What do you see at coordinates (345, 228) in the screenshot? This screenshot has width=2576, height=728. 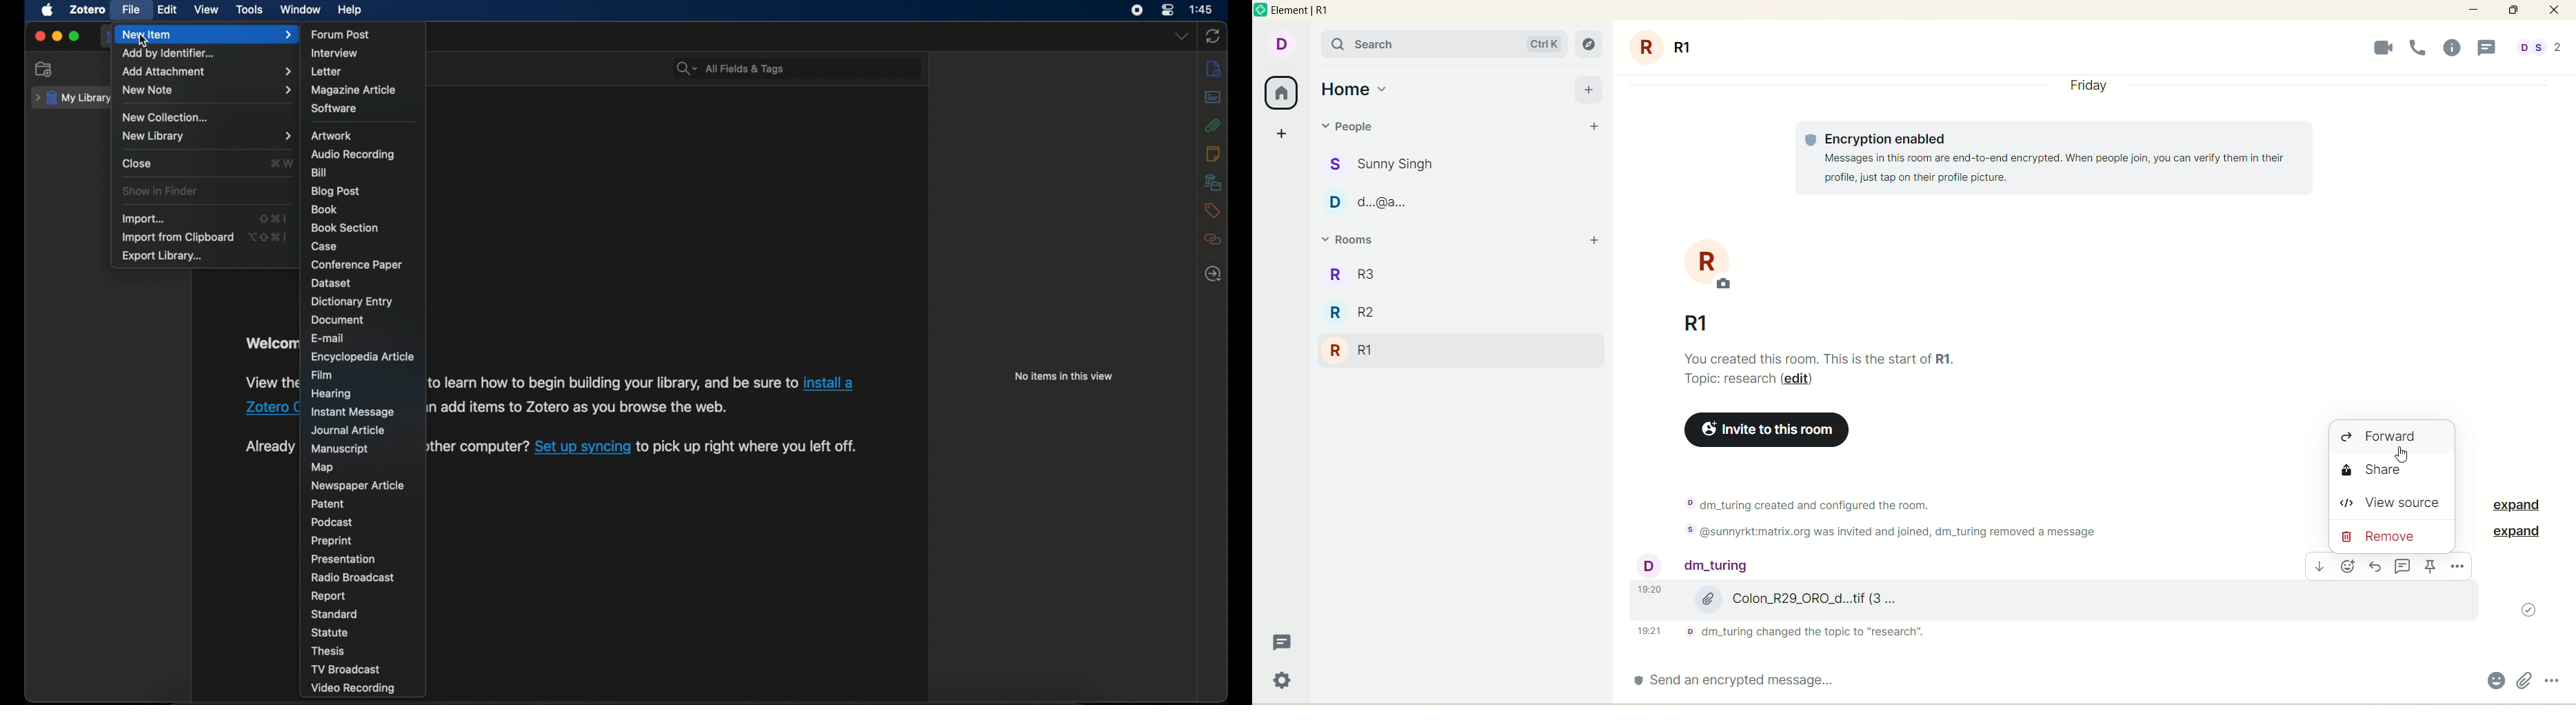 I see `book section` at bounding box center [345, 228].